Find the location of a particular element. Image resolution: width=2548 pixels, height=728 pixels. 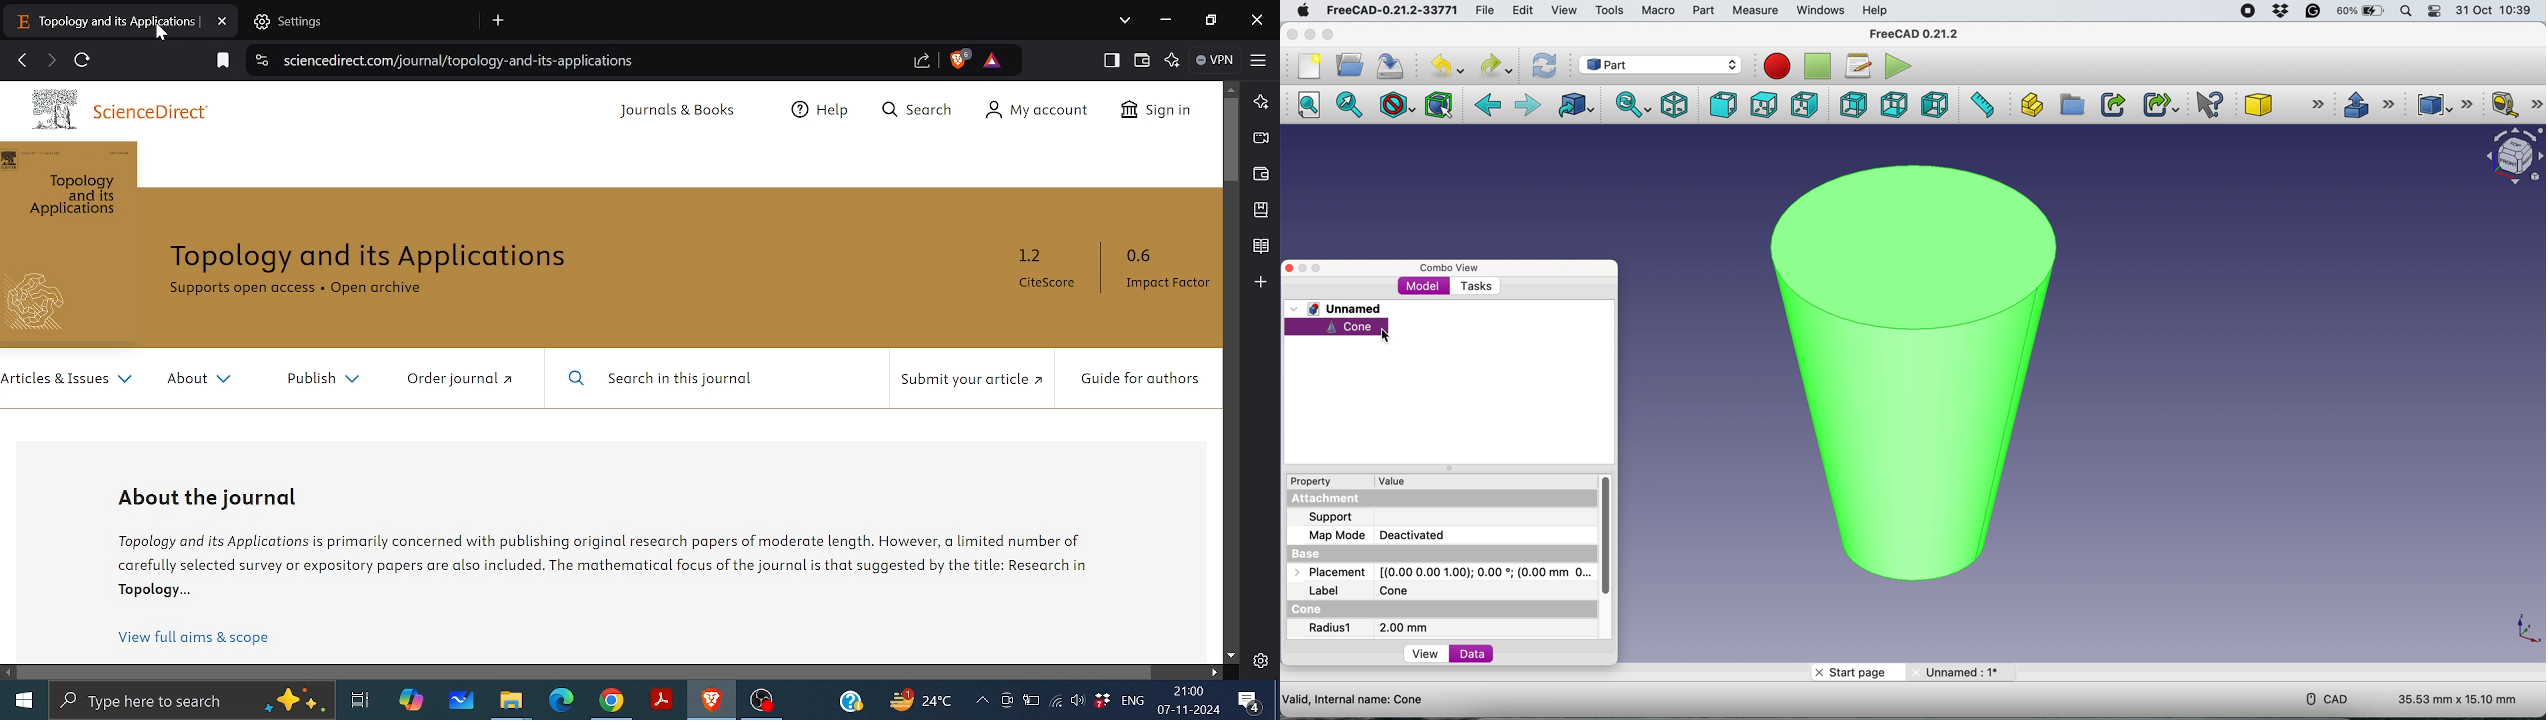

extrude is located at coordinates (2369, 104).